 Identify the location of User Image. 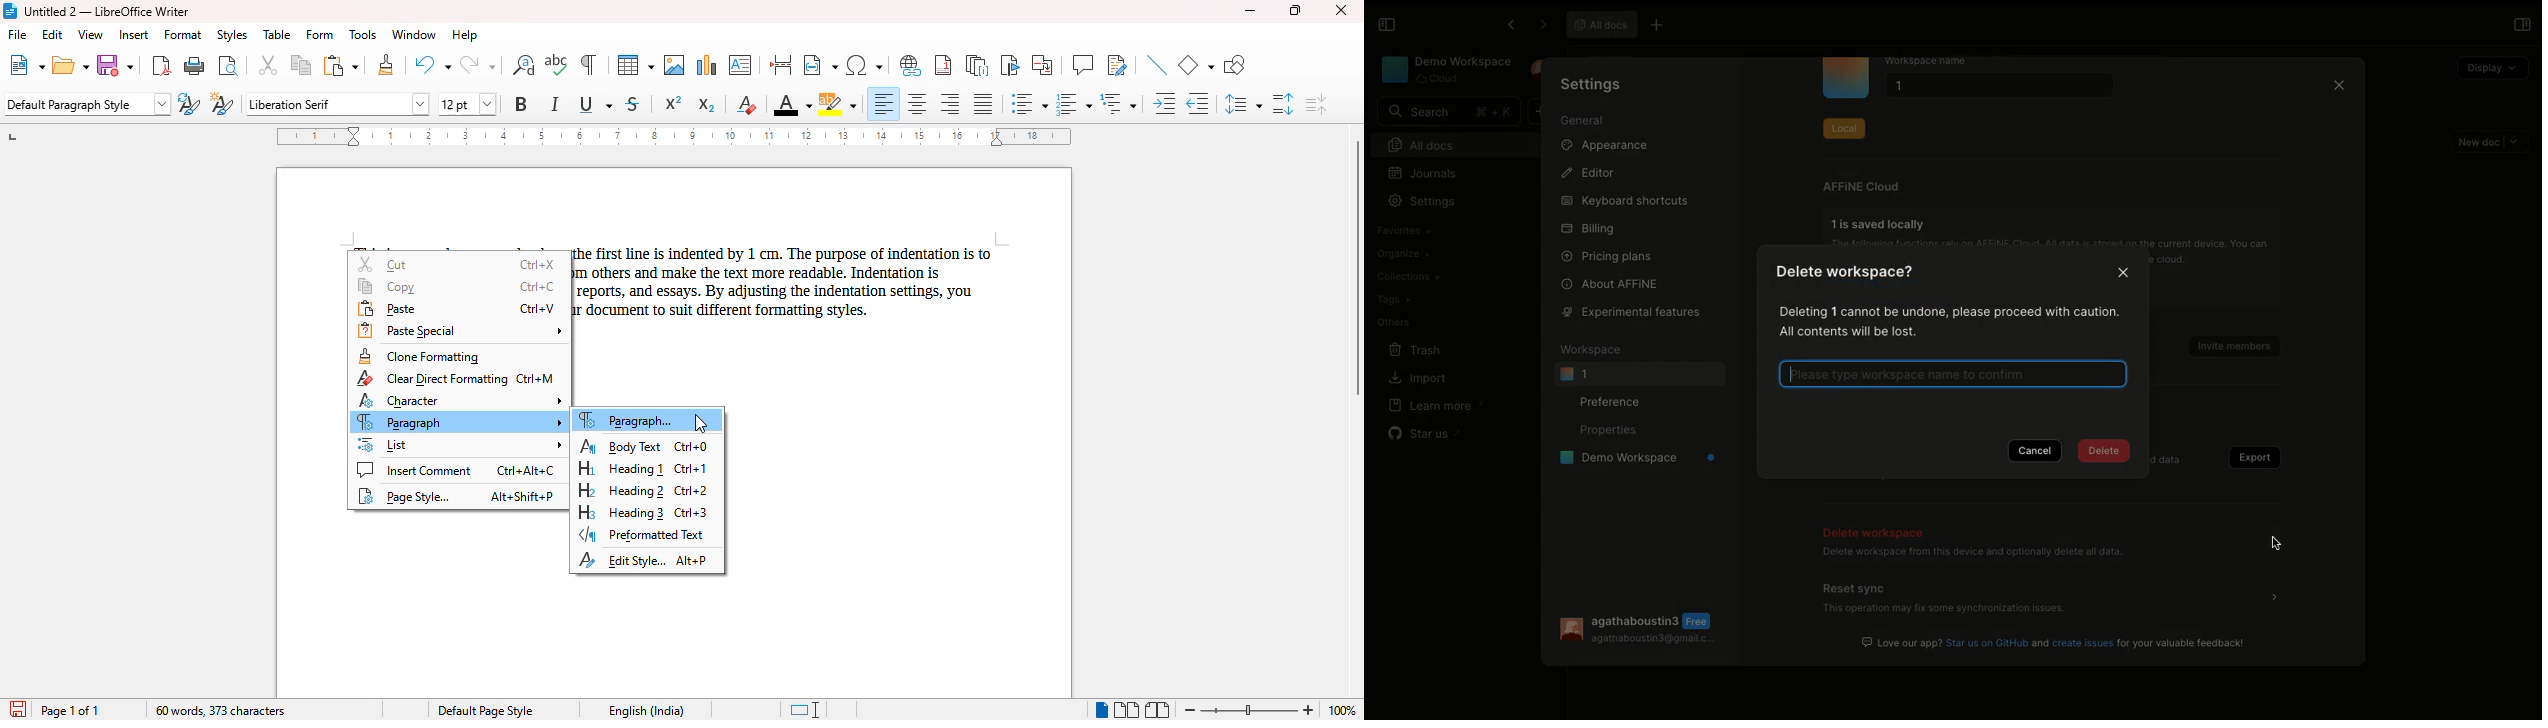
(1569, 630).